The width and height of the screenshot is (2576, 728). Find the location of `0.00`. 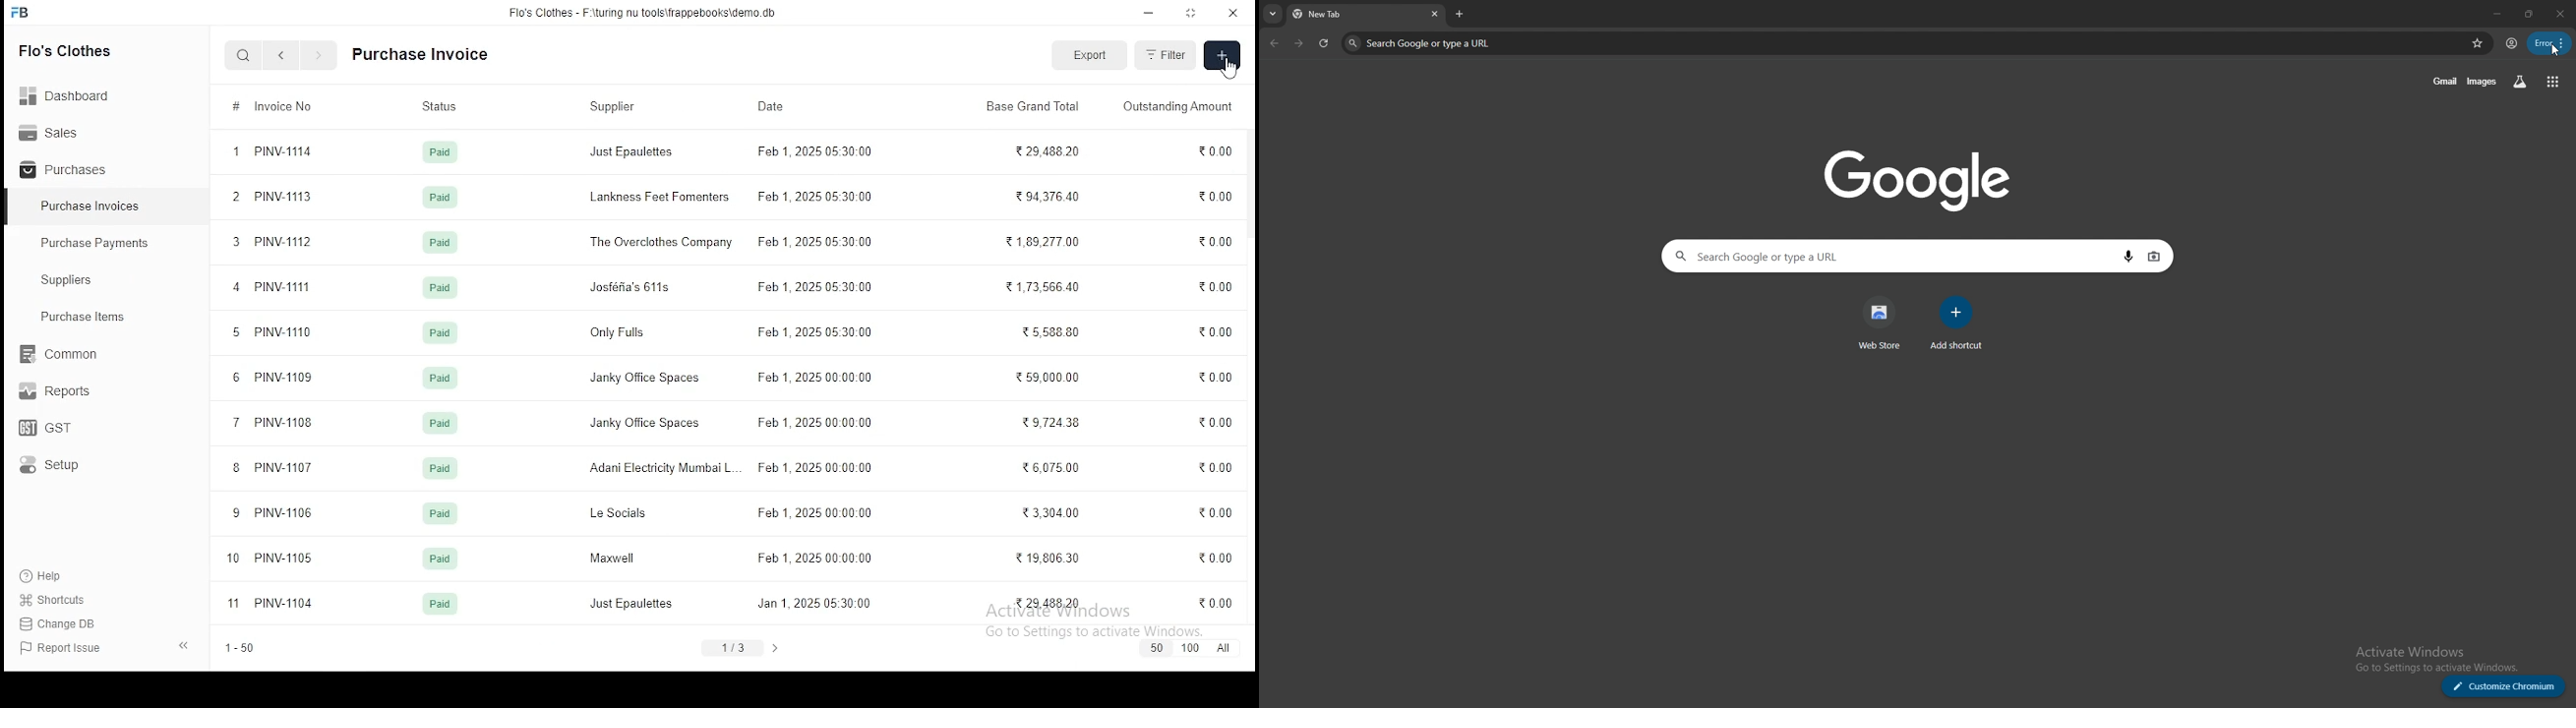

0.00 is located at coordinates (1219, 242).